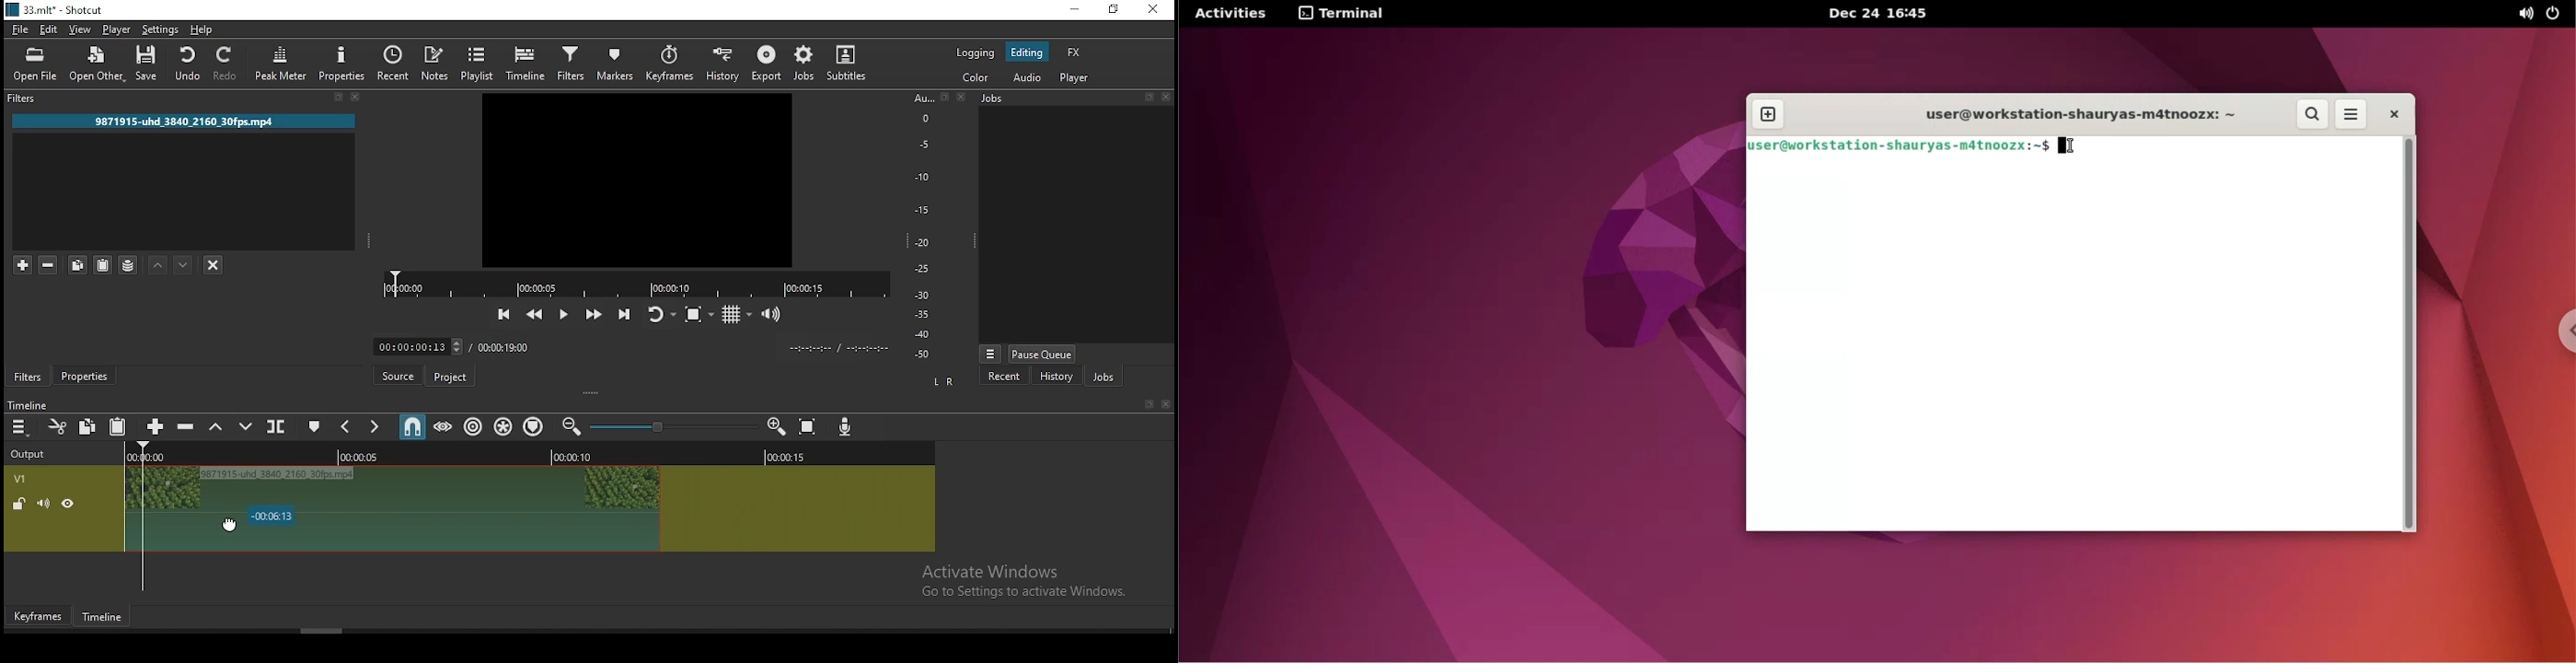 This screenshot has height=672, width=2576. What do you see at coordinates (68, 504) in the screenshot?
I see `view/hide` at bounding box center [68, 504].